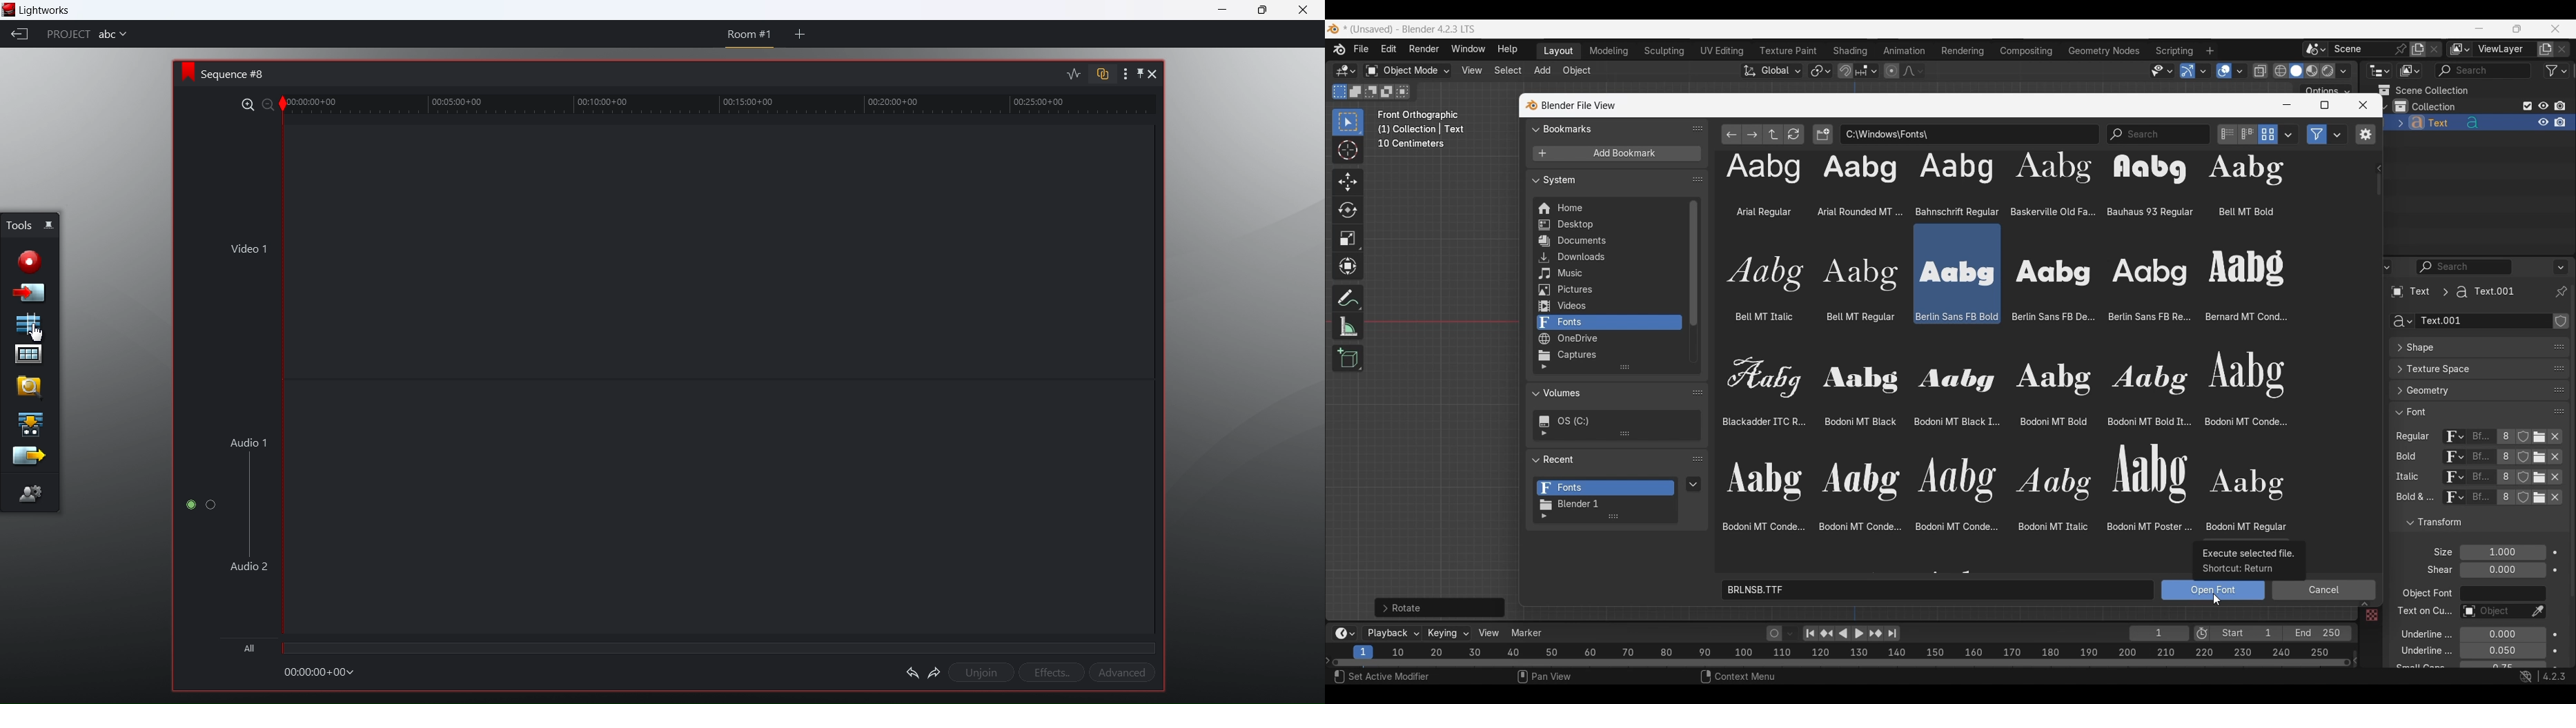 This screenshot has height=728, width=2576. Describe the element at coordinates (1405, 91) in the screenshot. I see `select` at that location.